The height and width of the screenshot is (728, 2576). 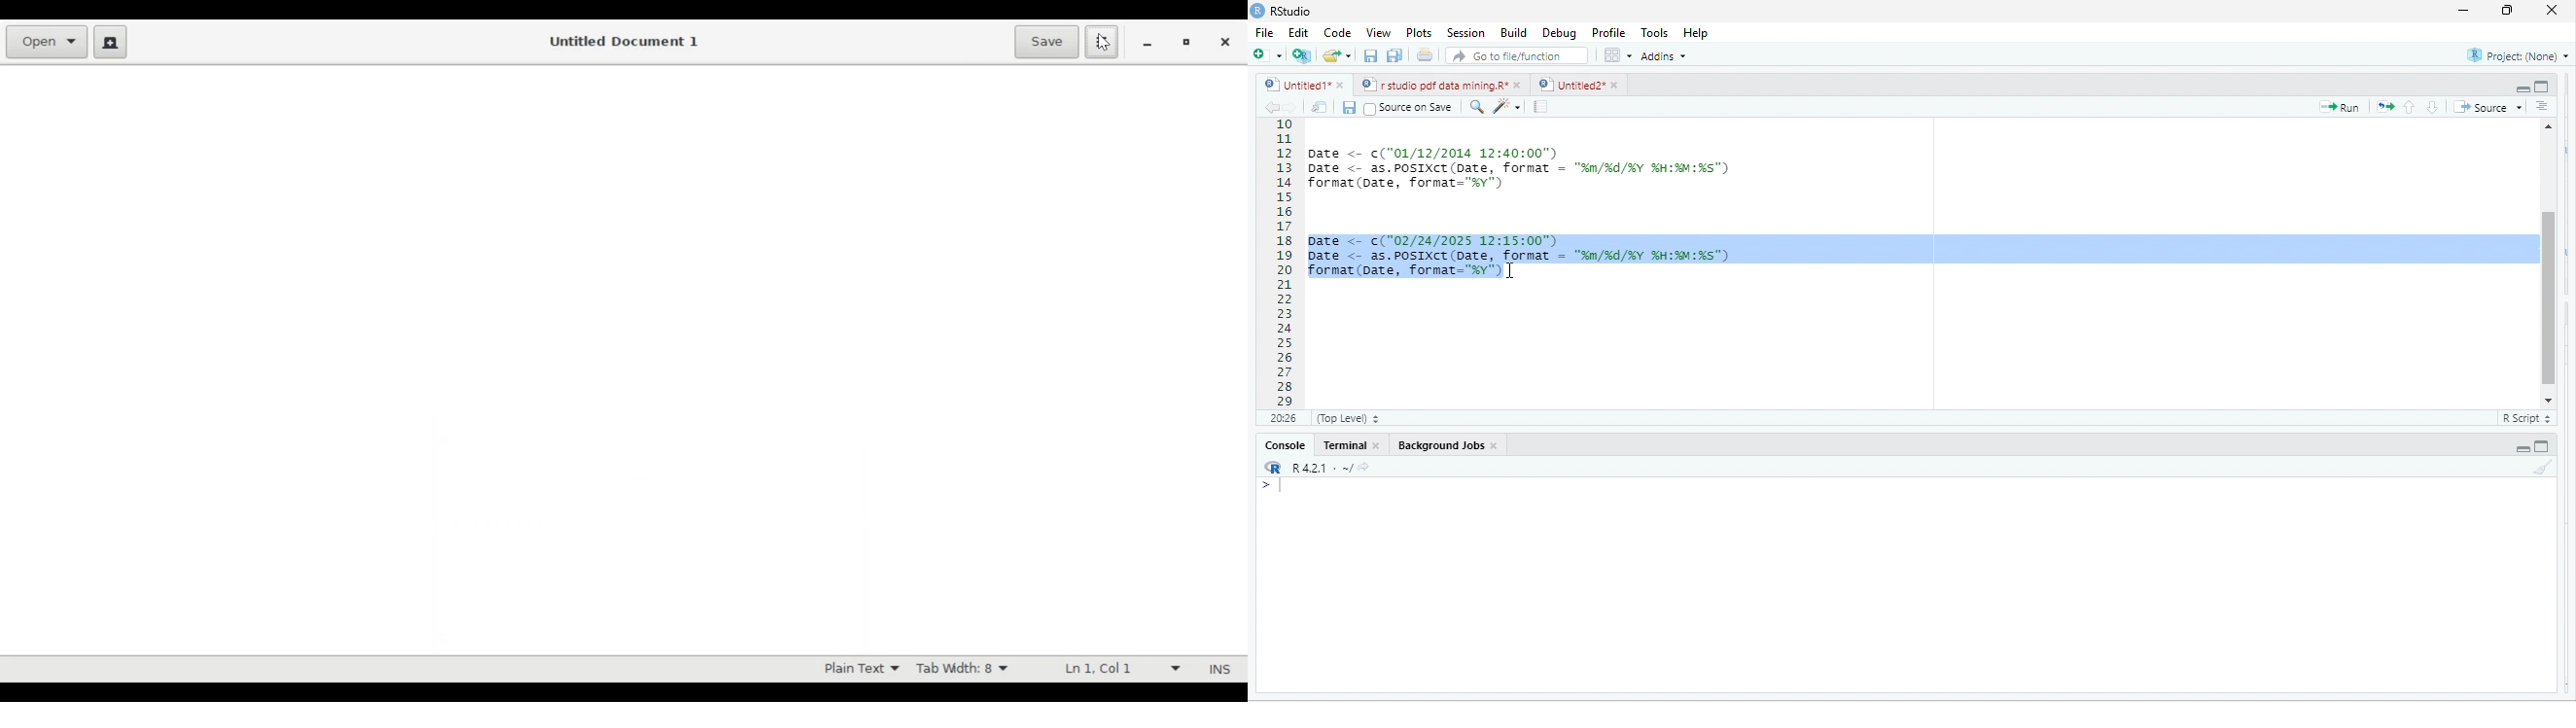 What do you see at coordinates (1263, 34) in the screenshot?
I see `File` at bounding box center [1263, 34].